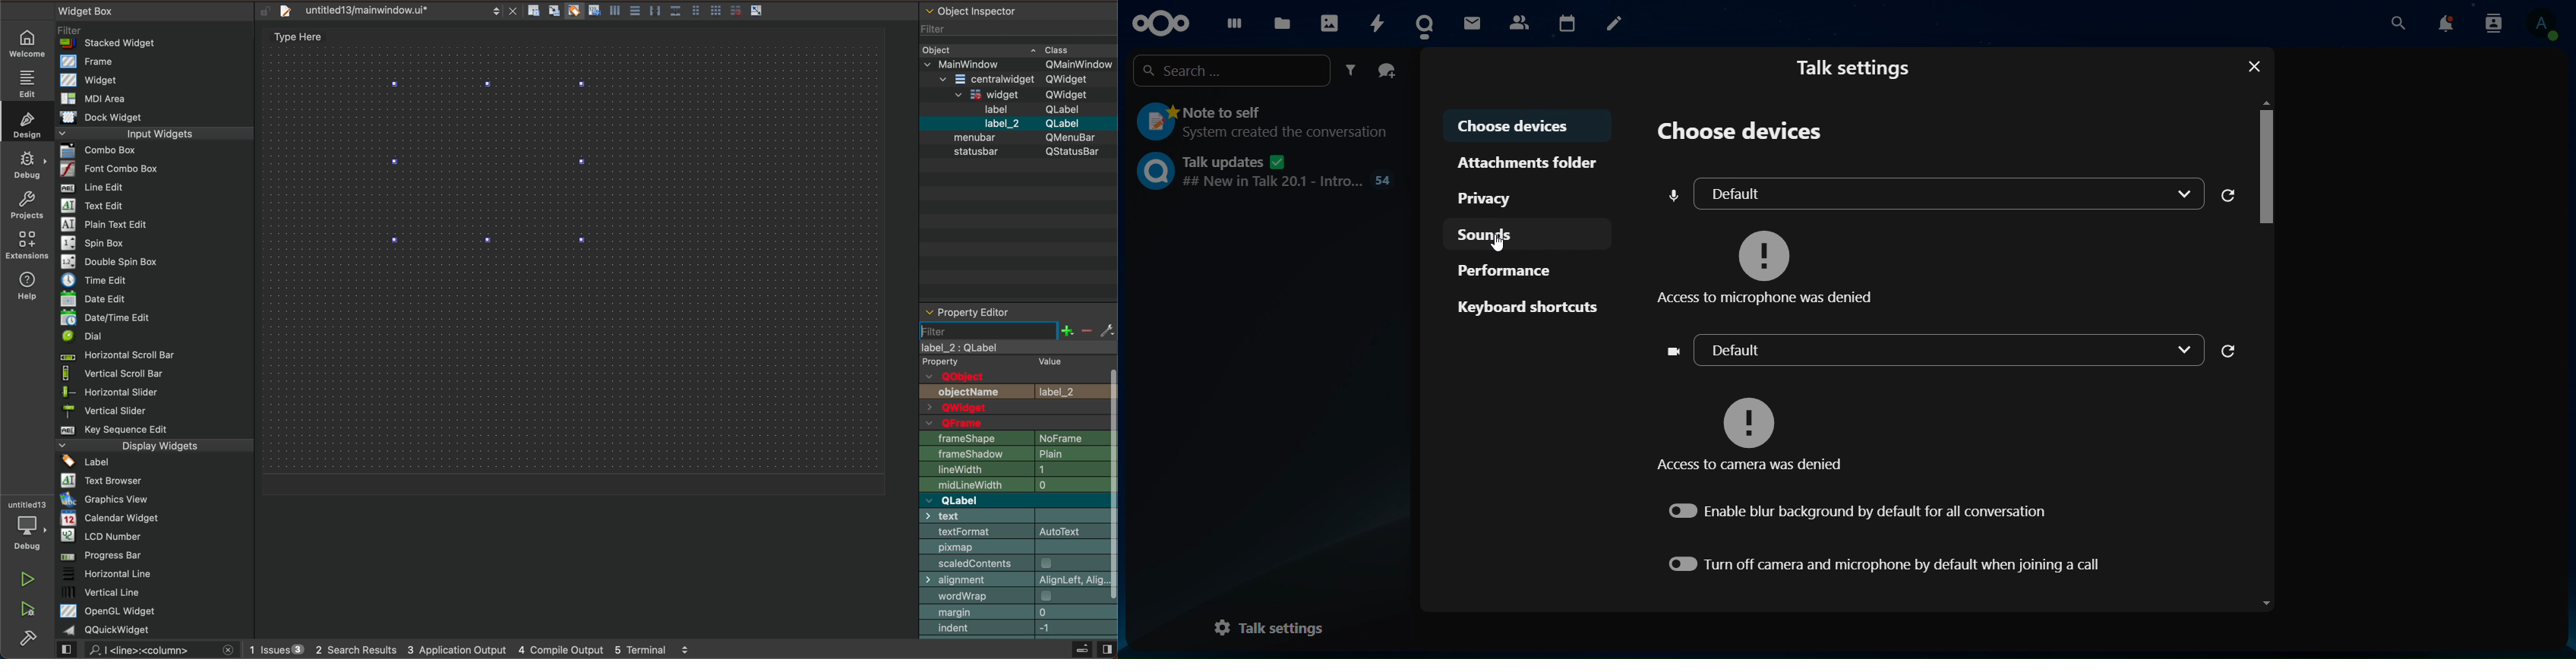 The height and width of the screenshot is (672, 2576). I want to click on talk, so click(1429, 24).